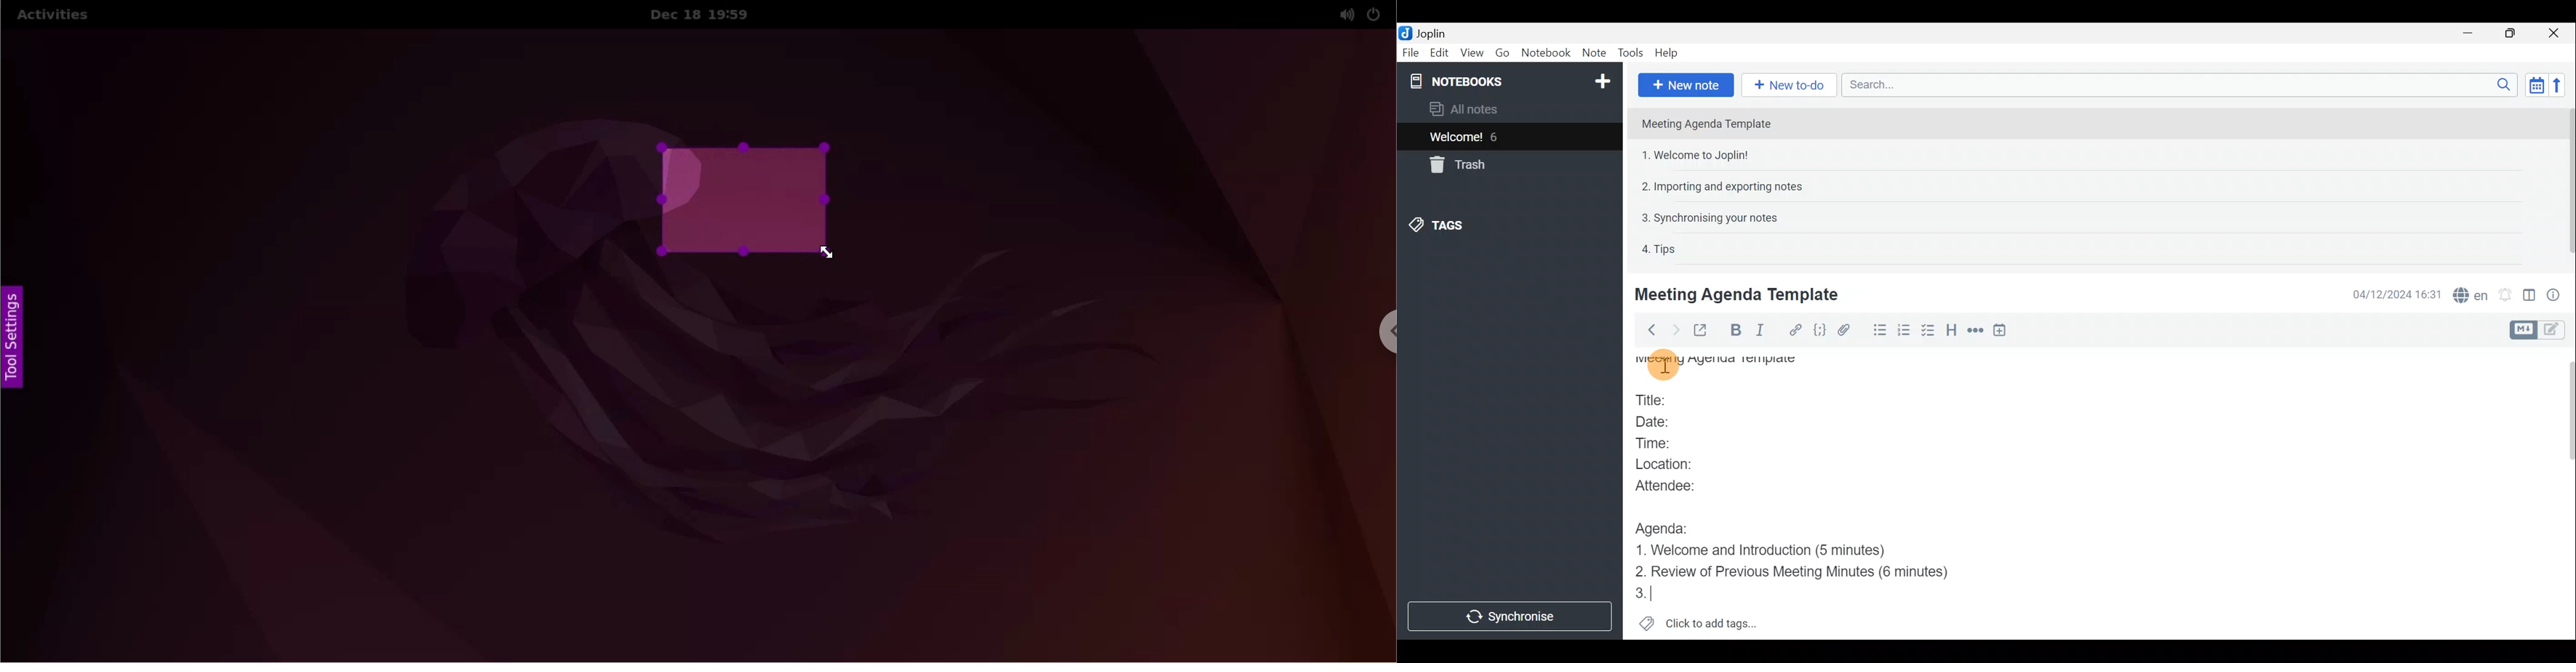 The height and width of the screenshot is (672, 2576). What do you see at coordinates (1708, 123) in the screenshot?
I see `Meeting Agenda Template` at bounding box center [1708, 123].